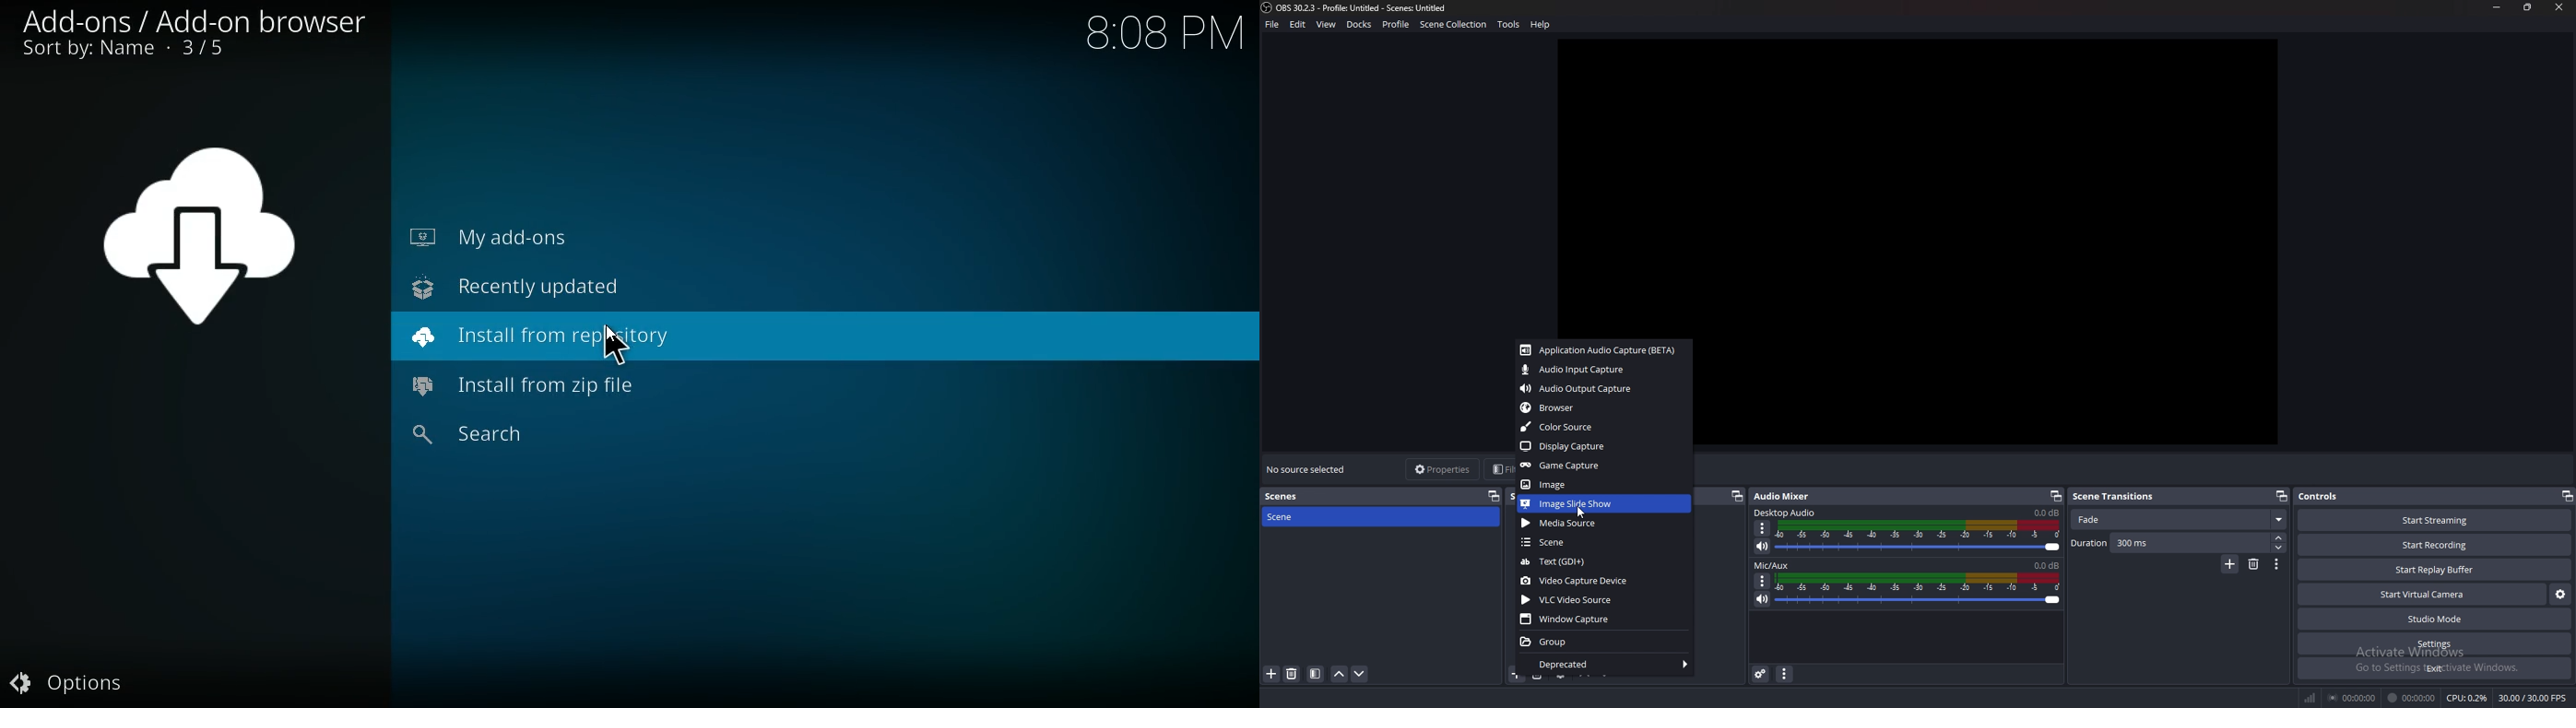  I want to click on help, so click(1542, 24).